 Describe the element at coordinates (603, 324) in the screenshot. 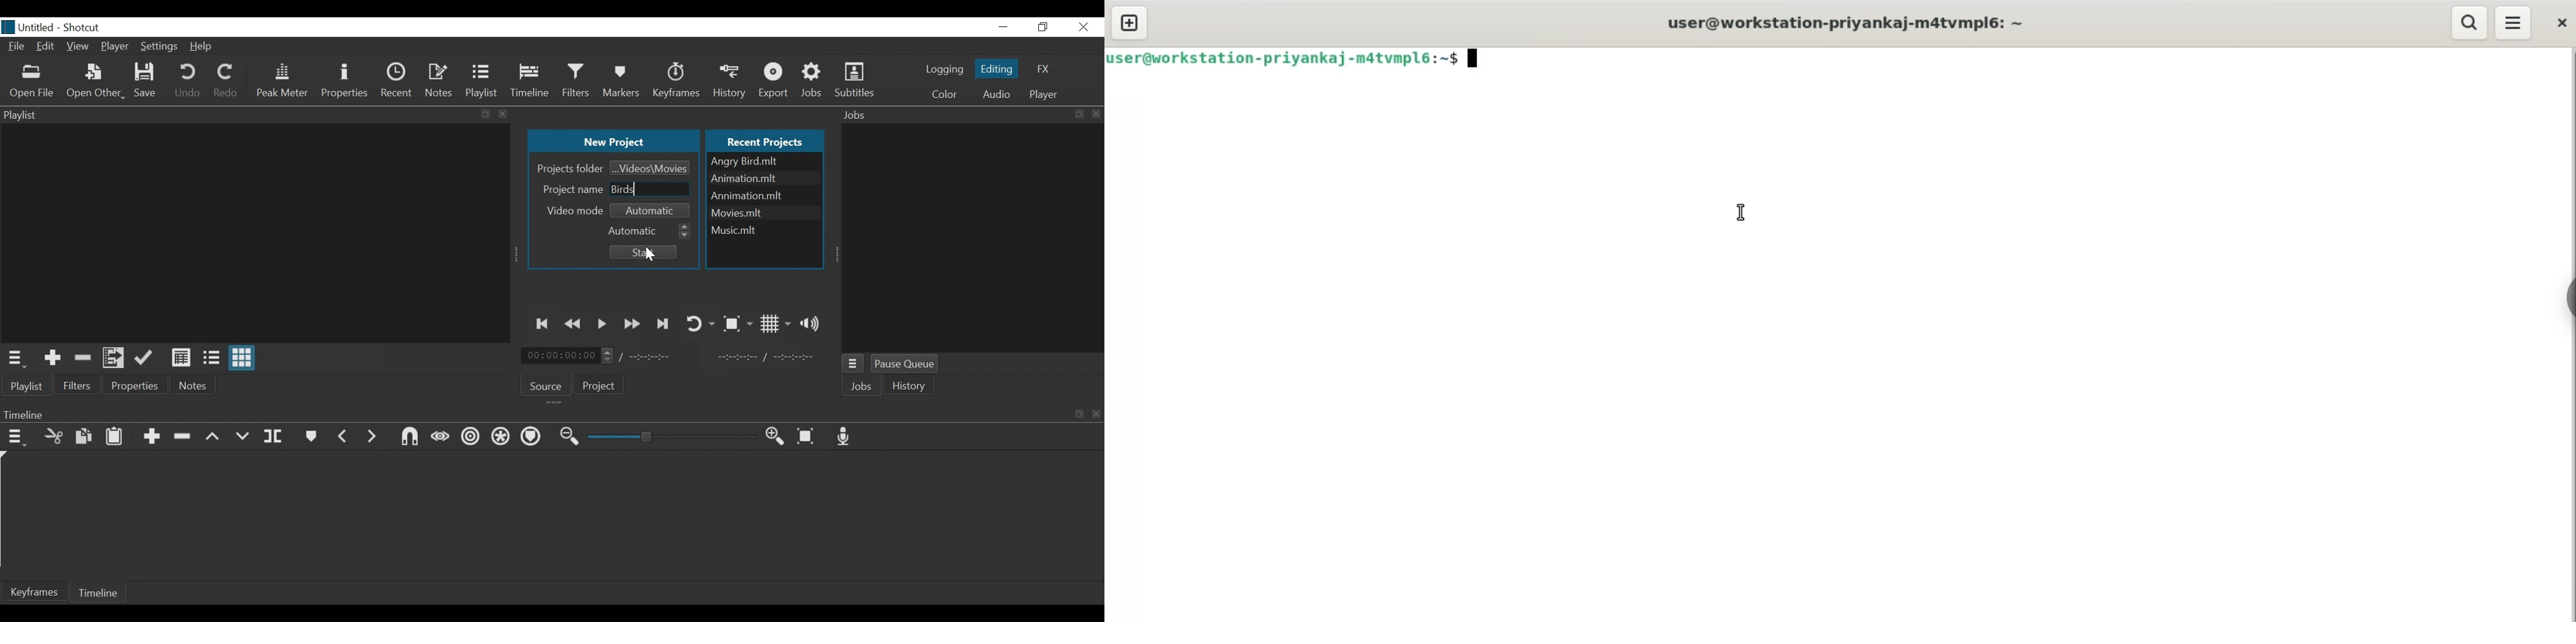

I see `Toggle play or pause (space)` at that location.